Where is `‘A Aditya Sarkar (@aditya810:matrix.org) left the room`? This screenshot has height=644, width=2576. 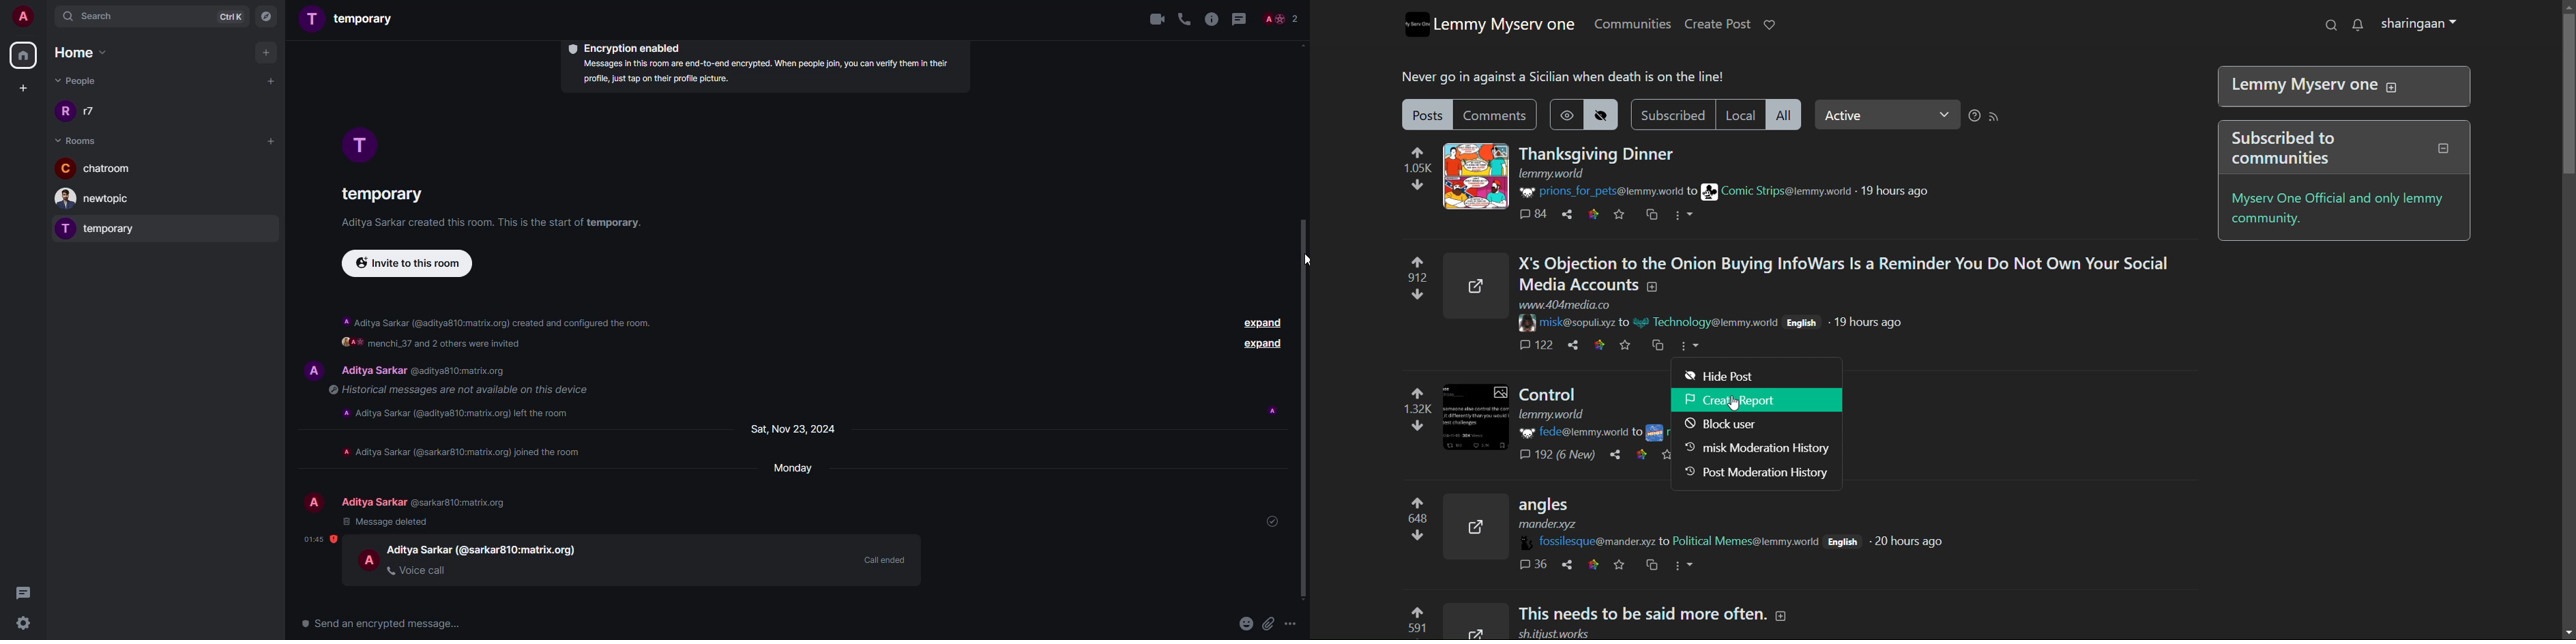 ‘A Aditya Sarkar (@aditya810:matrix.org) left the room is located at coordinates (452, 413).